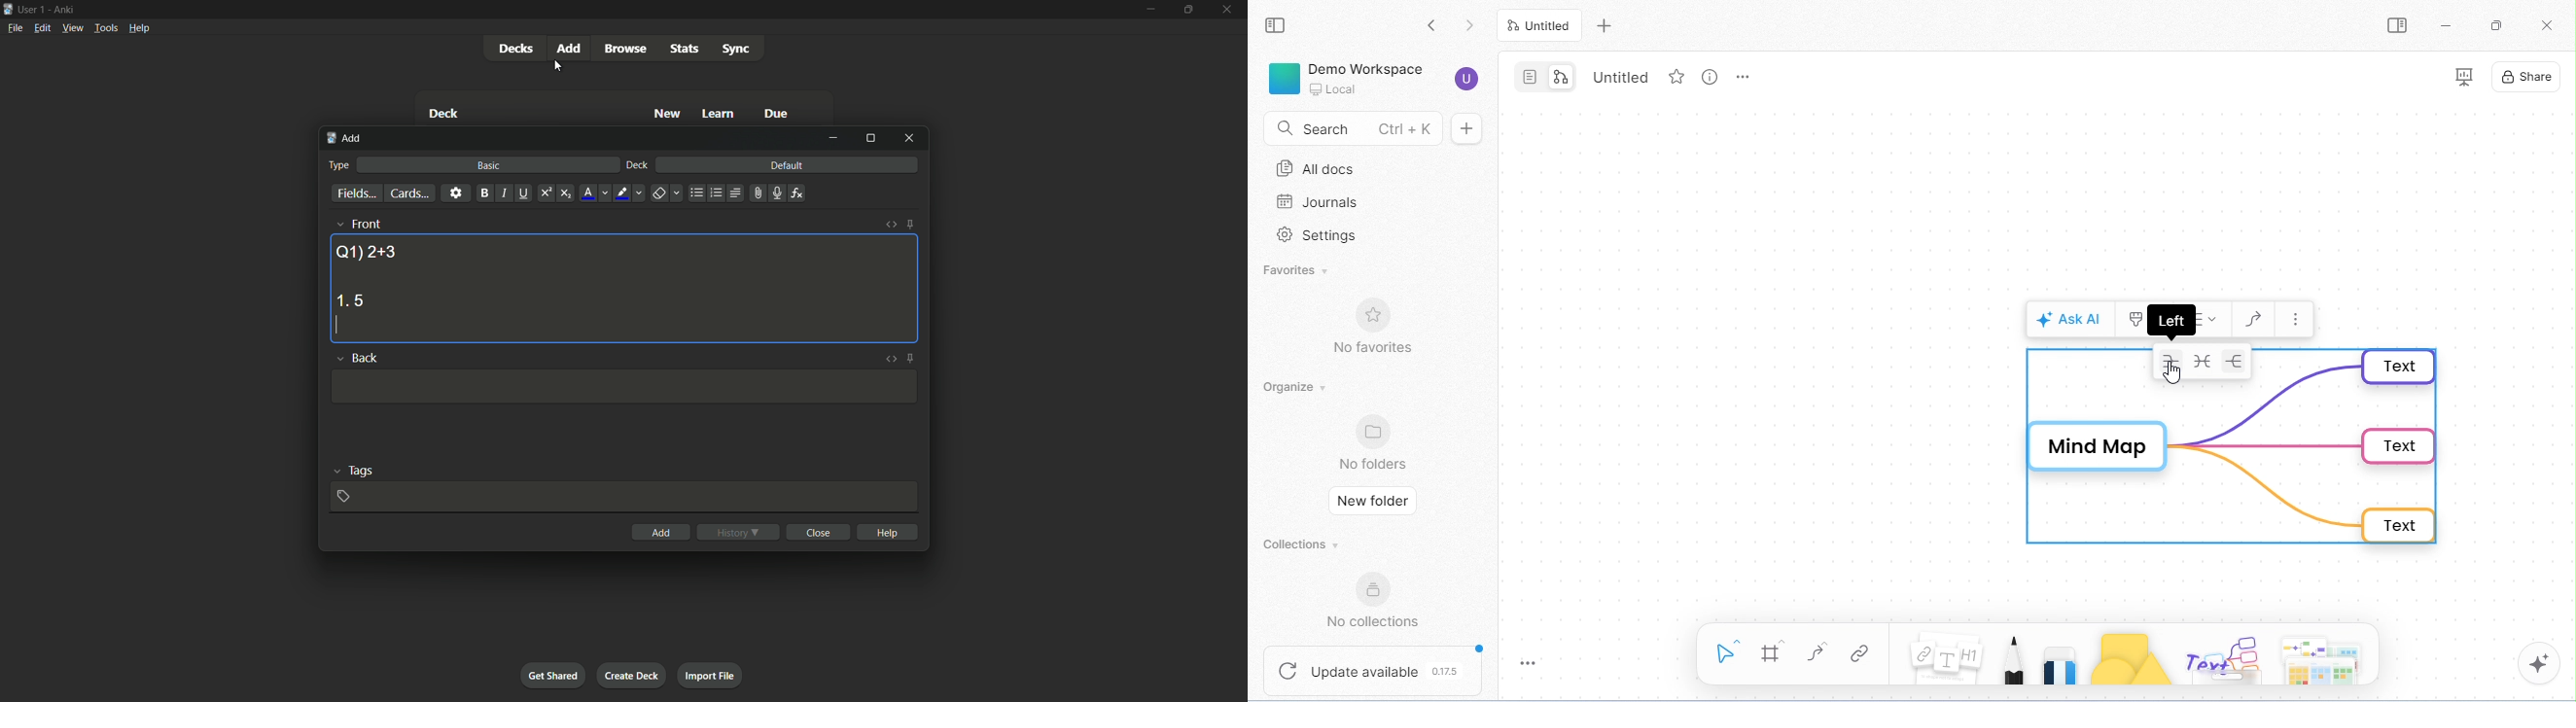 The image size is (2576, 728). I want to click on decks, so click(516, 49).